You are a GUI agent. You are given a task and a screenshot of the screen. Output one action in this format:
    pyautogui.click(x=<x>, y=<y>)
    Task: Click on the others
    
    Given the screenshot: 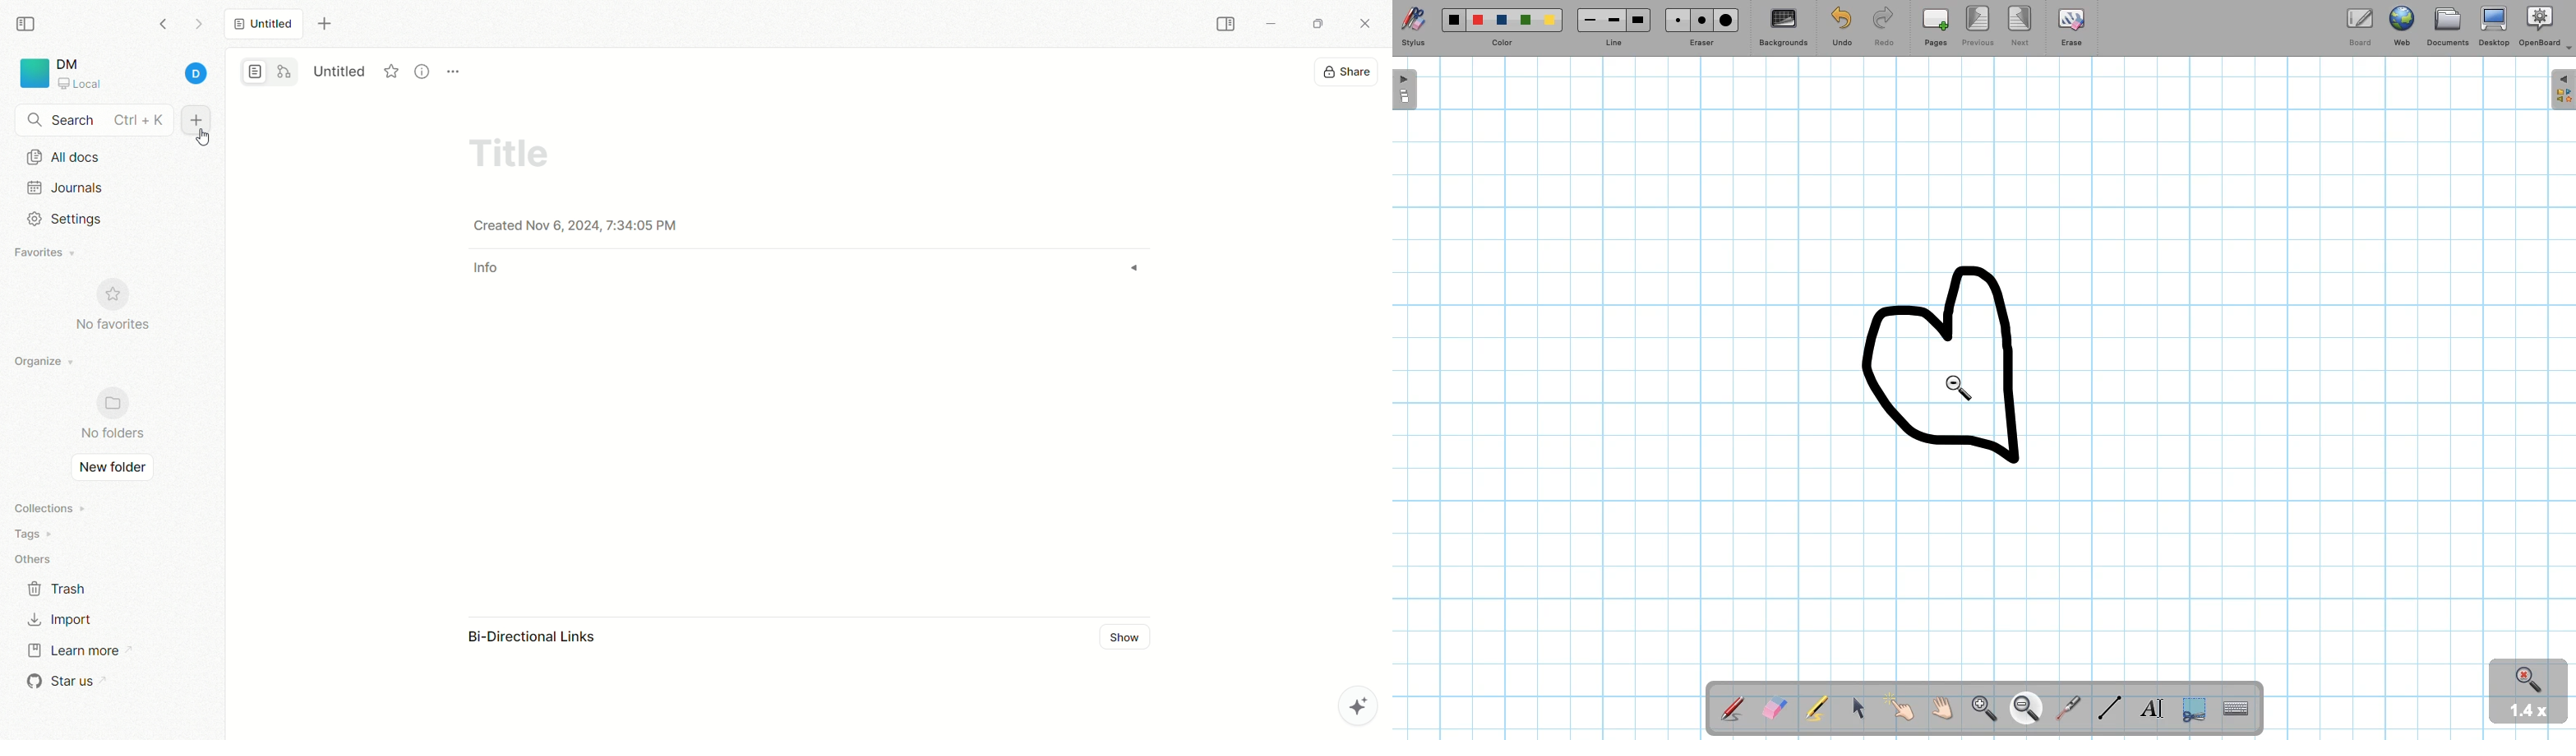 What is the action you would take?
    pyautogui.click(x=36, y=560)
    